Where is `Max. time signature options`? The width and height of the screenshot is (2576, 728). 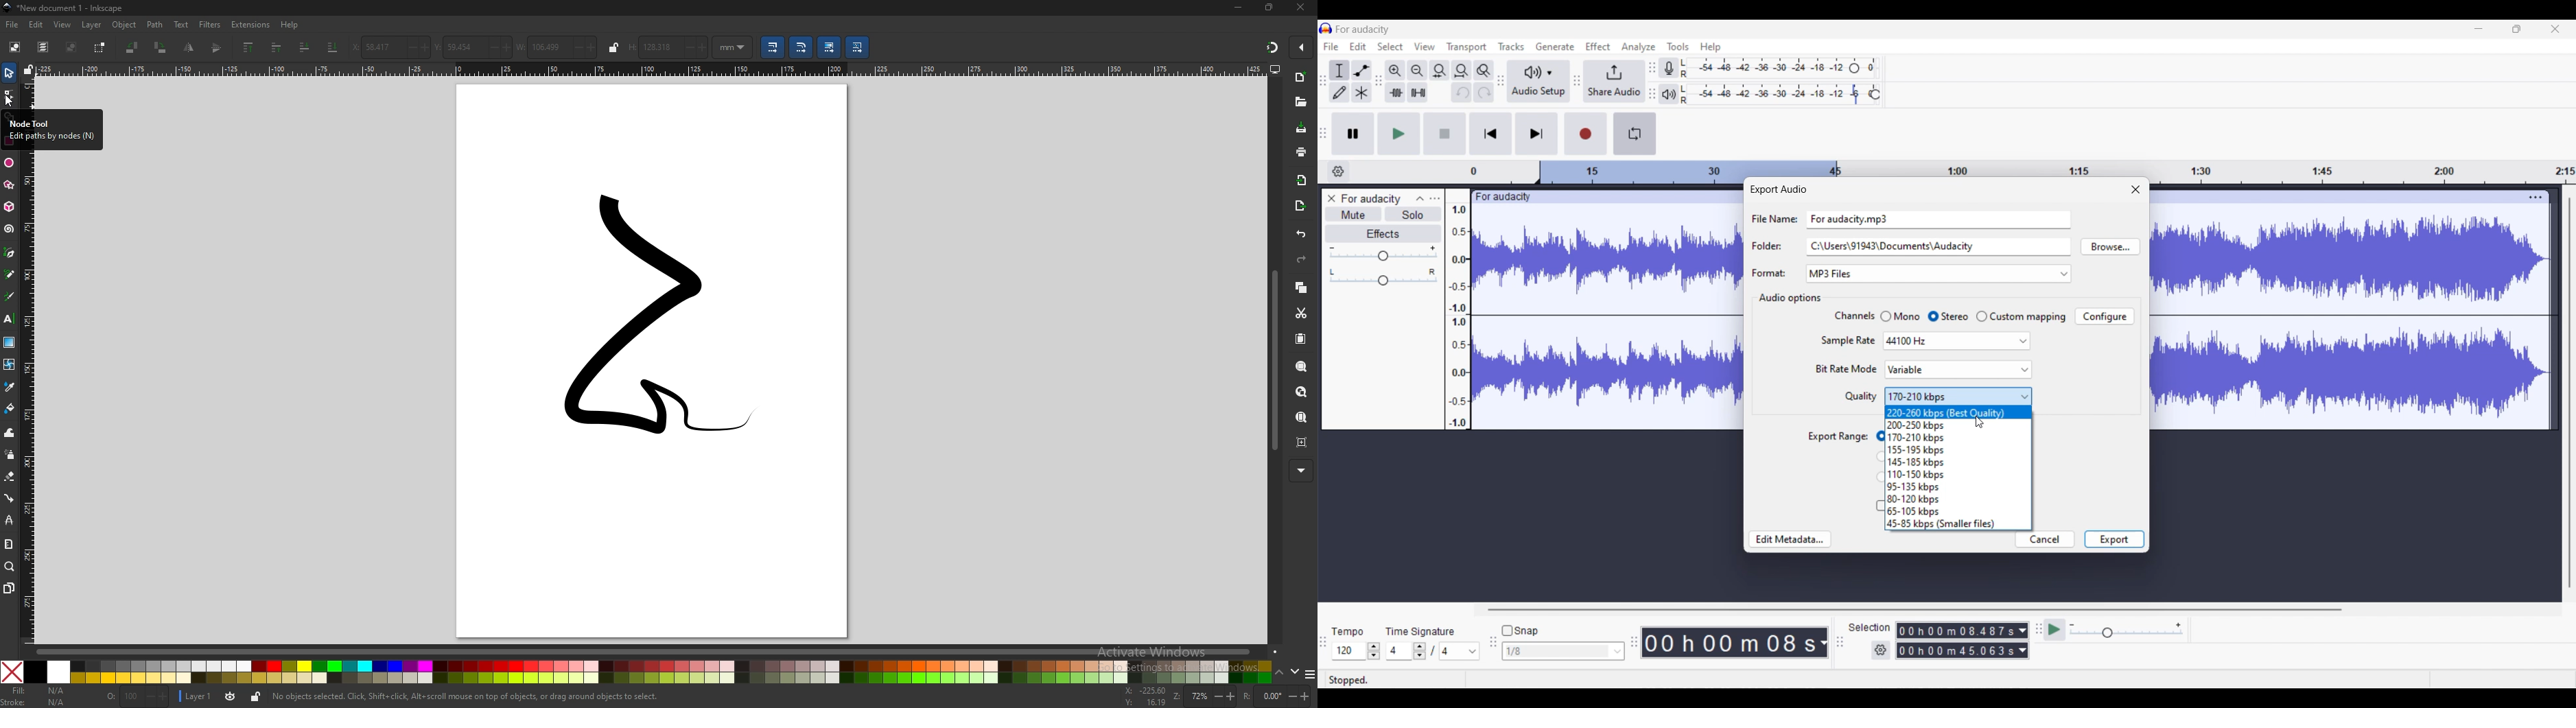 Max. time signature options is located at coordinates (1460, 651).